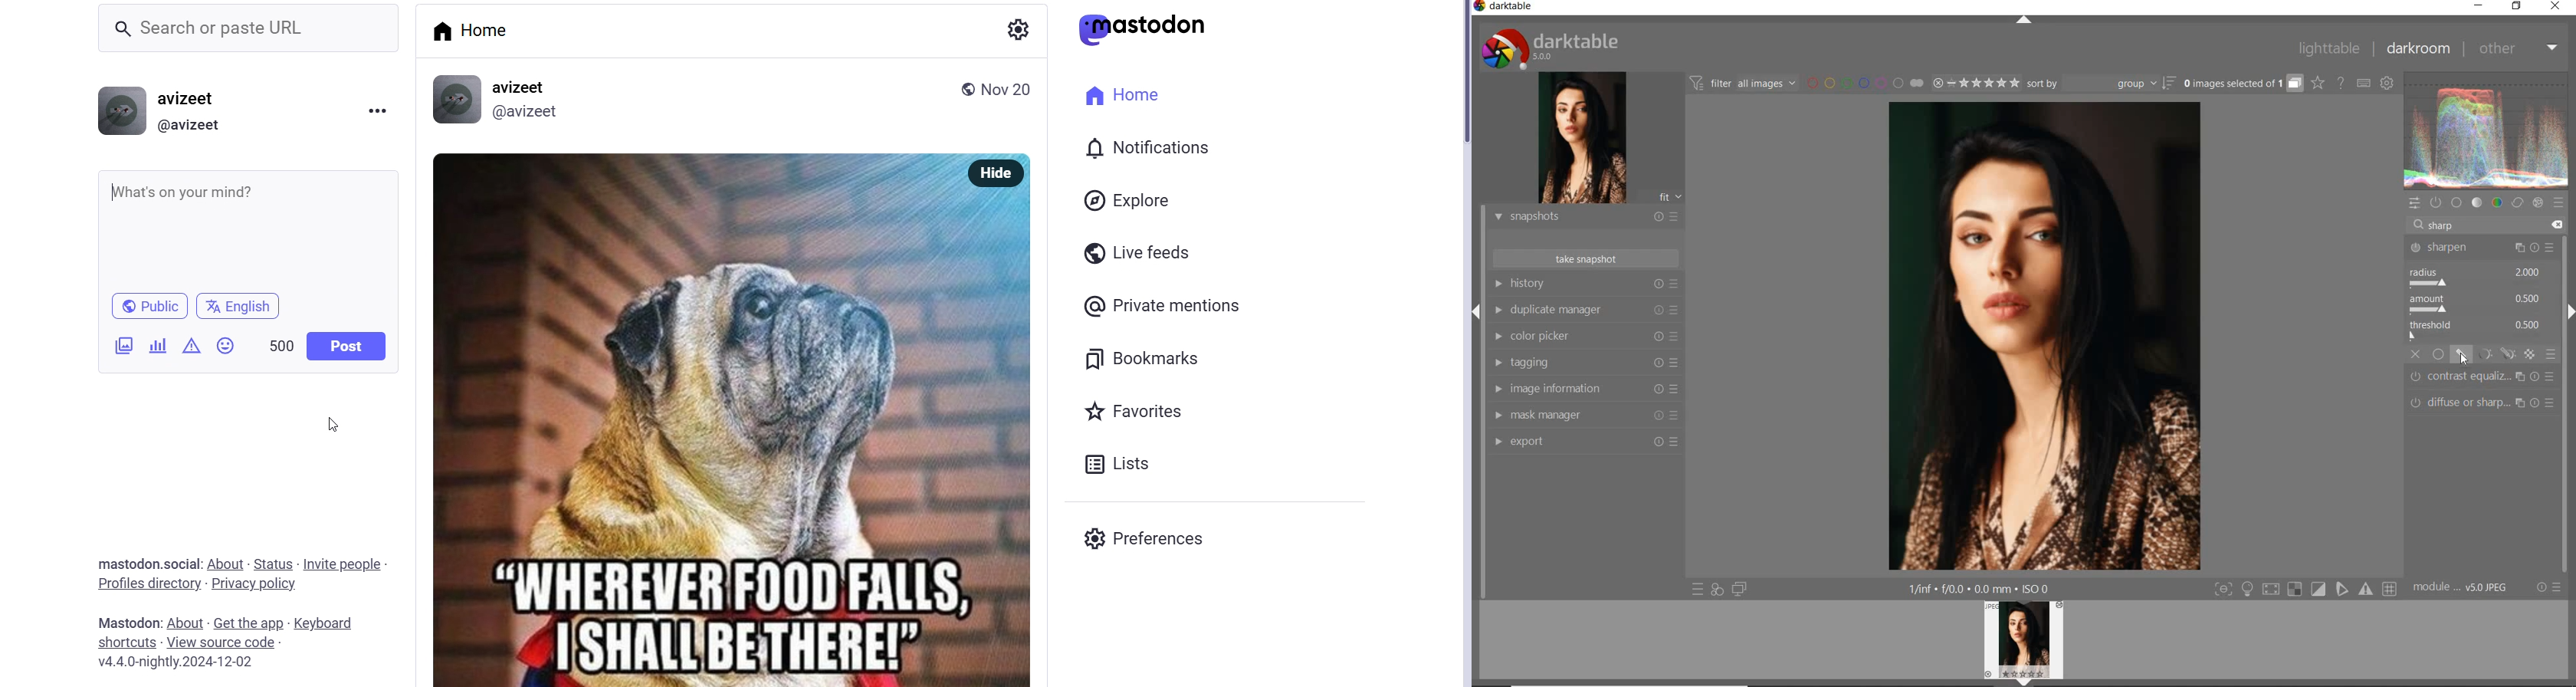  Describe the element at coordinates (2415, 47) in the screenshot. I see `darkroom` at that location.